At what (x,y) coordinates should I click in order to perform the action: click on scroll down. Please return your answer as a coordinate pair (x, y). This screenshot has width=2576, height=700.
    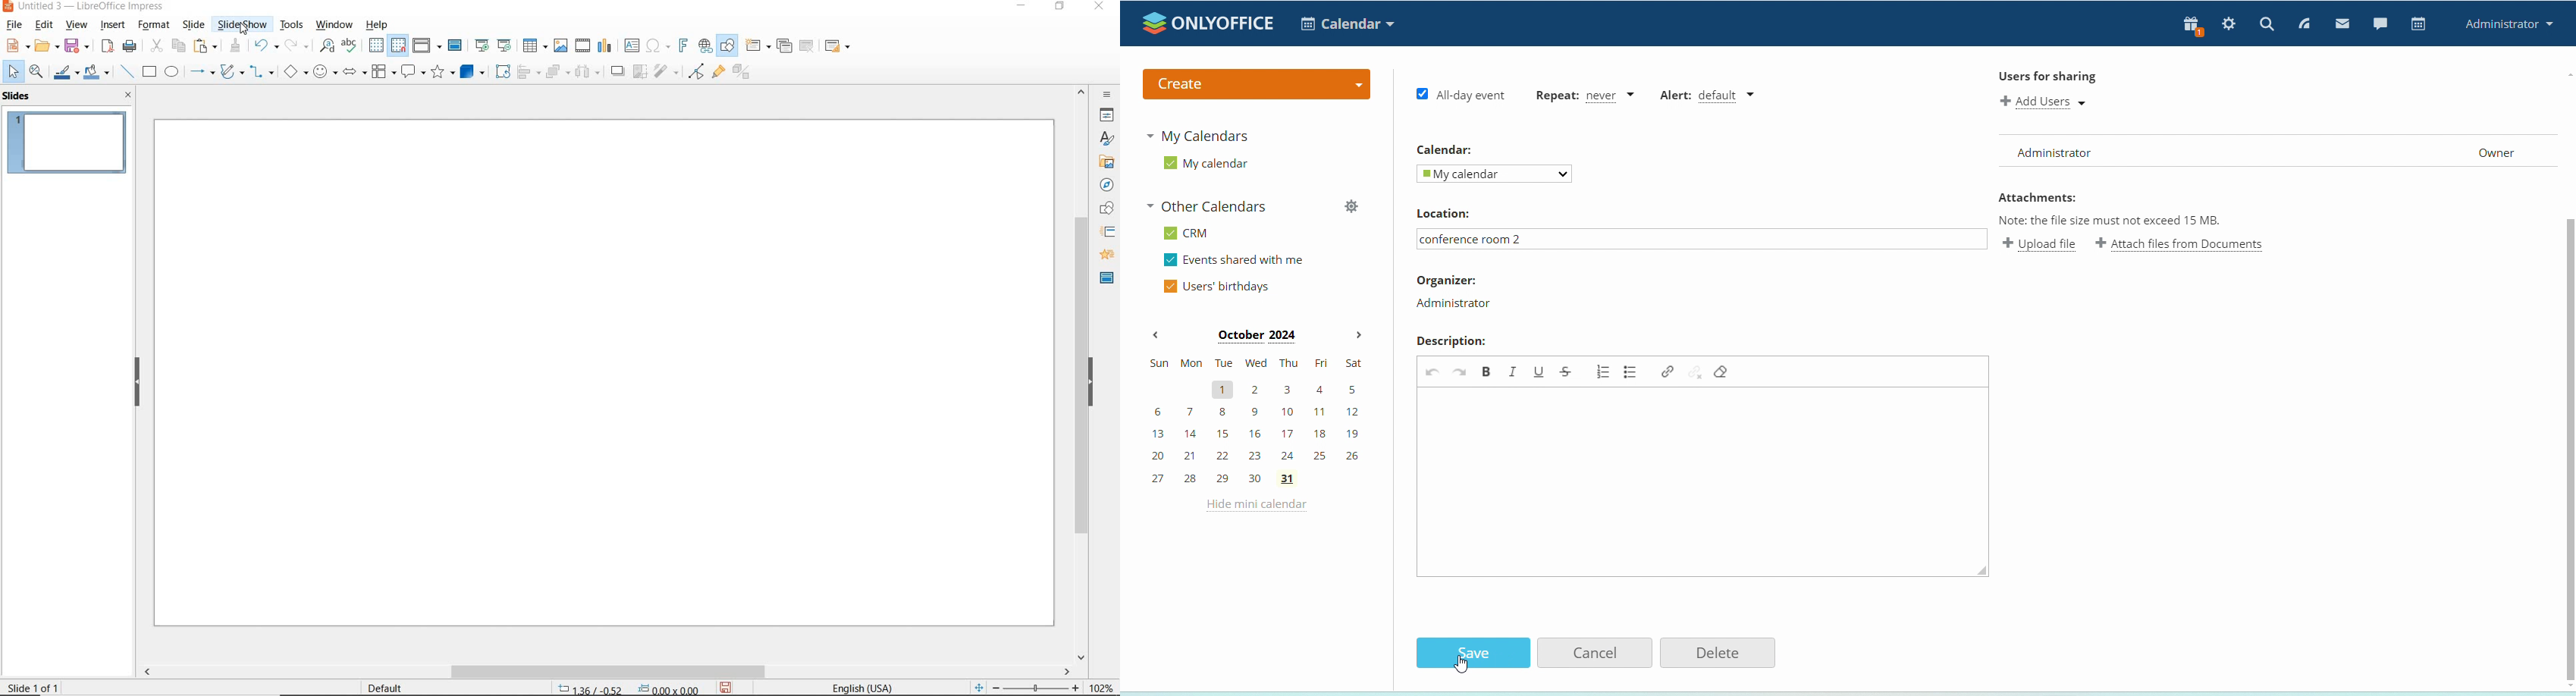
    Looking at the image, I should click on (2567, 689).